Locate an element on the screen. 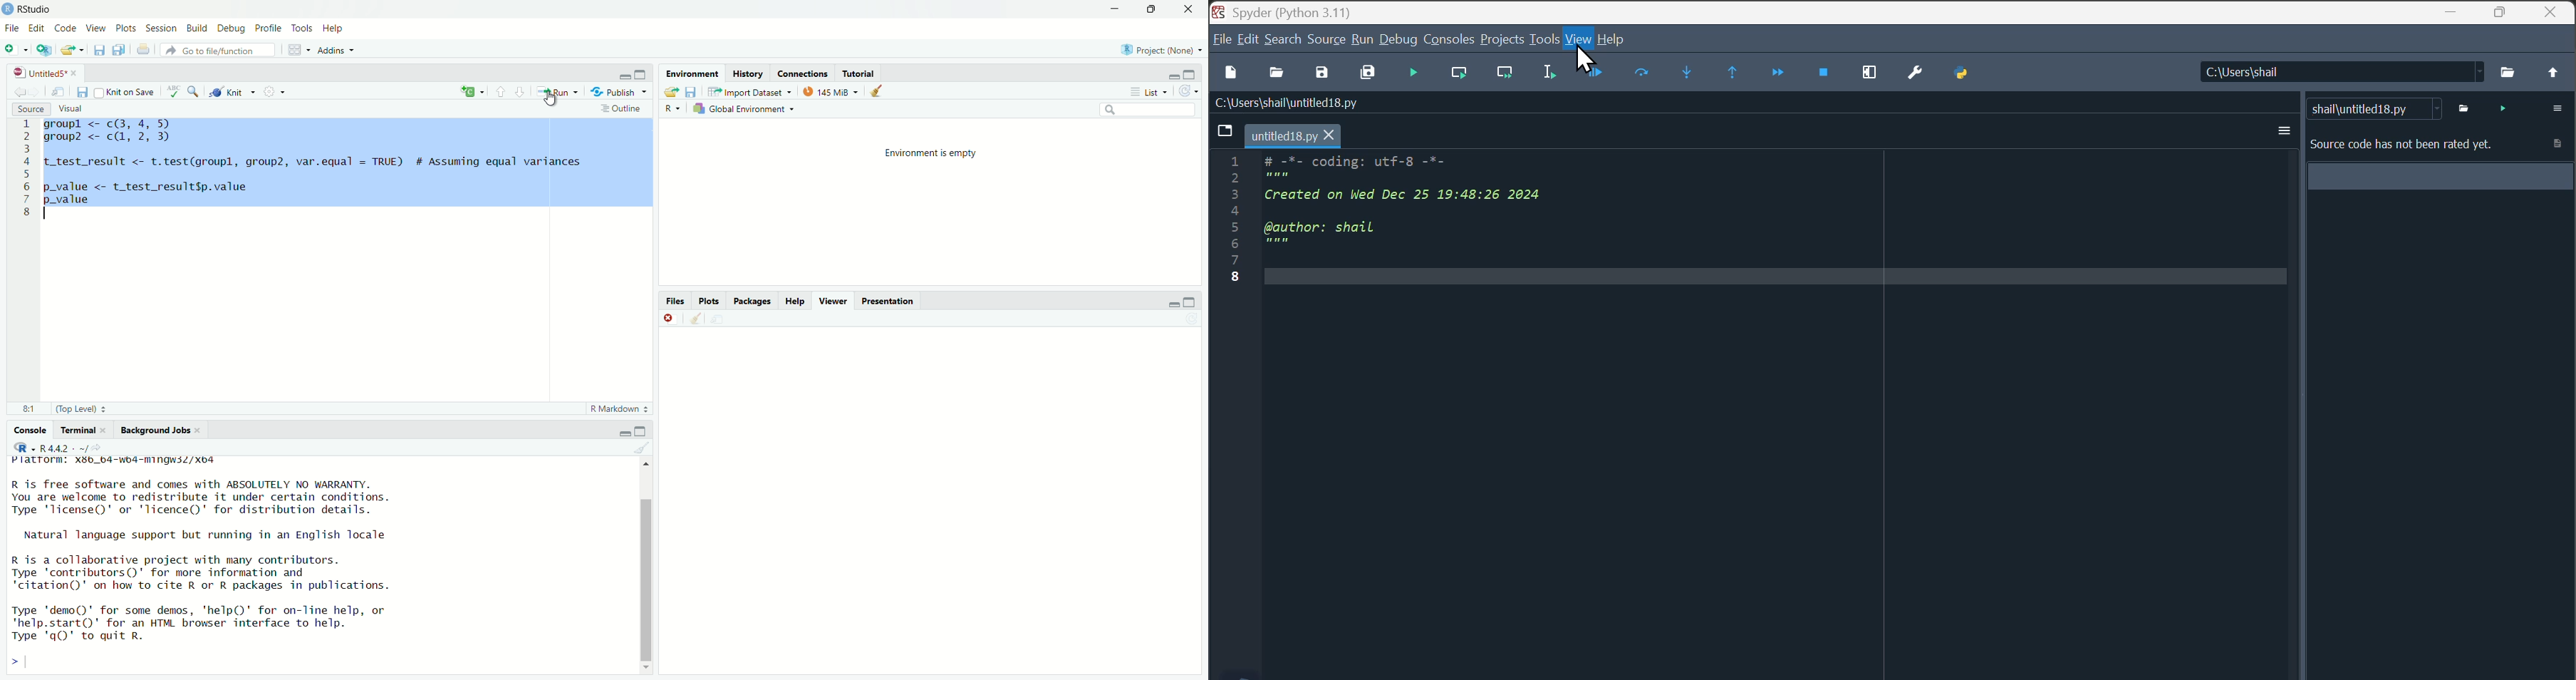 The height and width of the screenshot is (700, 2576). Run File is located at coordinates (1464, 73).